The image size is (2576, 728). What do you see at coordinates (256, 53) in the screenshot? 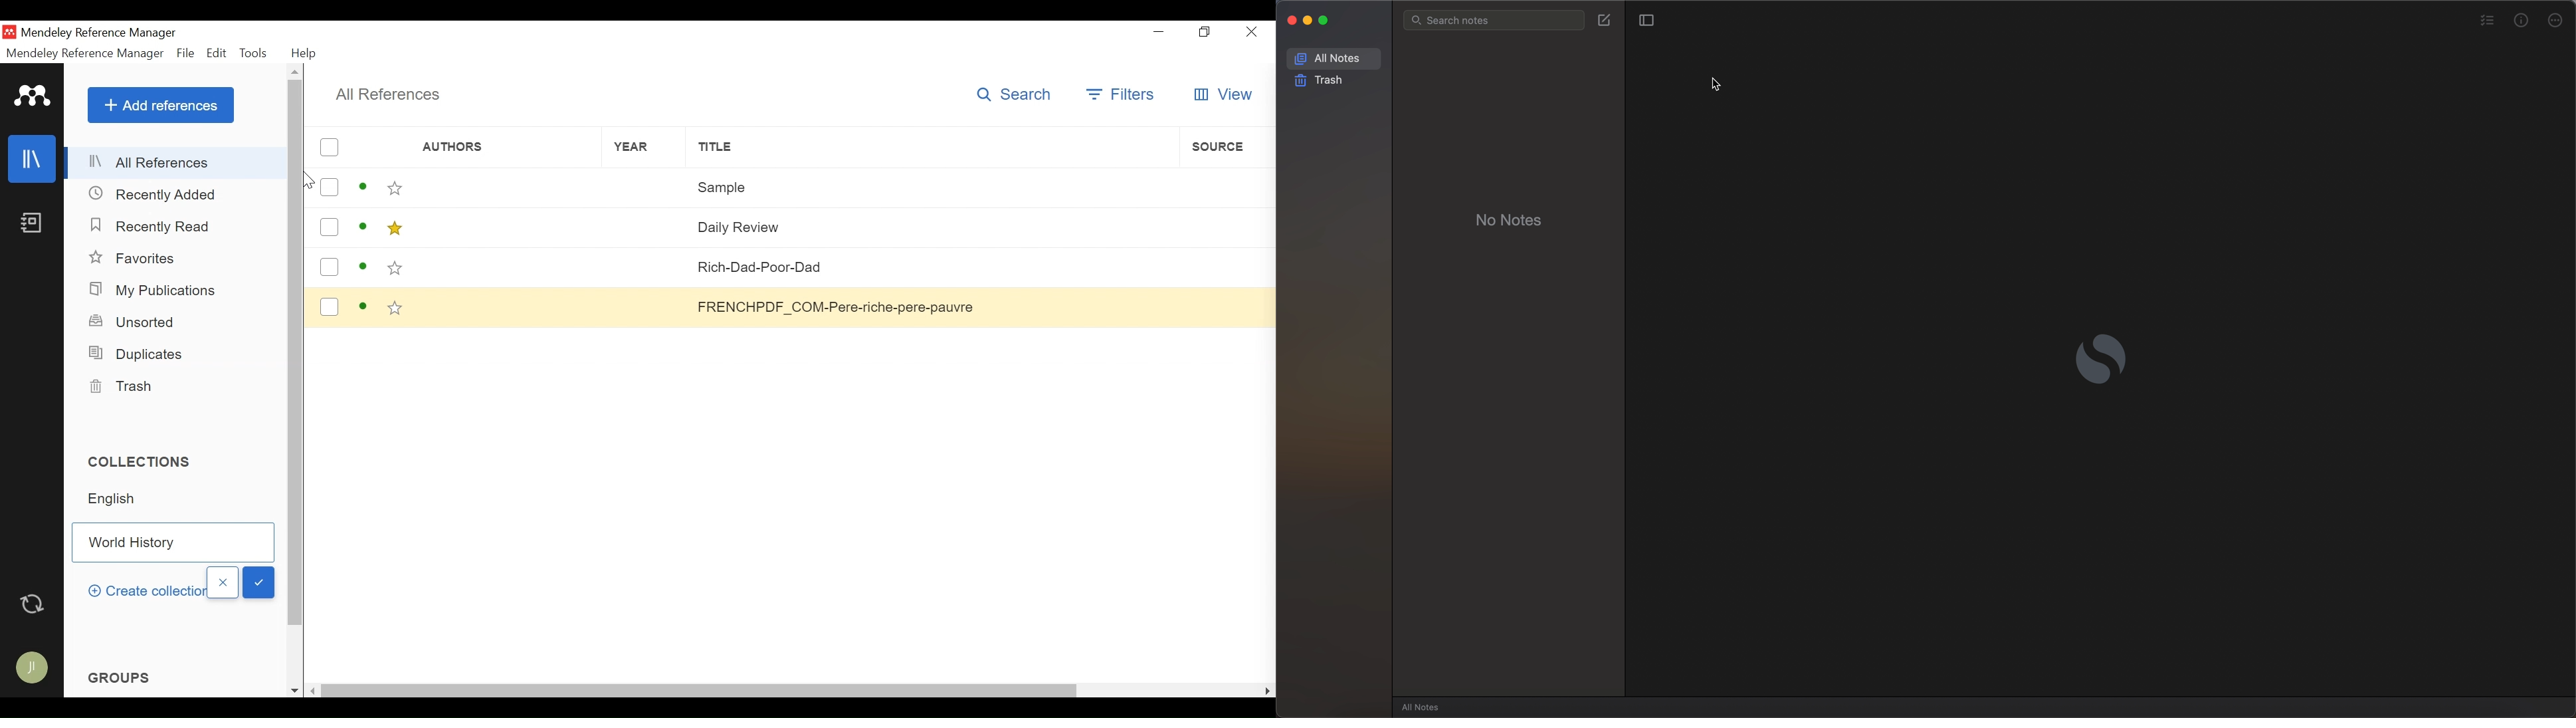
I see `Tools` at bounding box center [256, 53].